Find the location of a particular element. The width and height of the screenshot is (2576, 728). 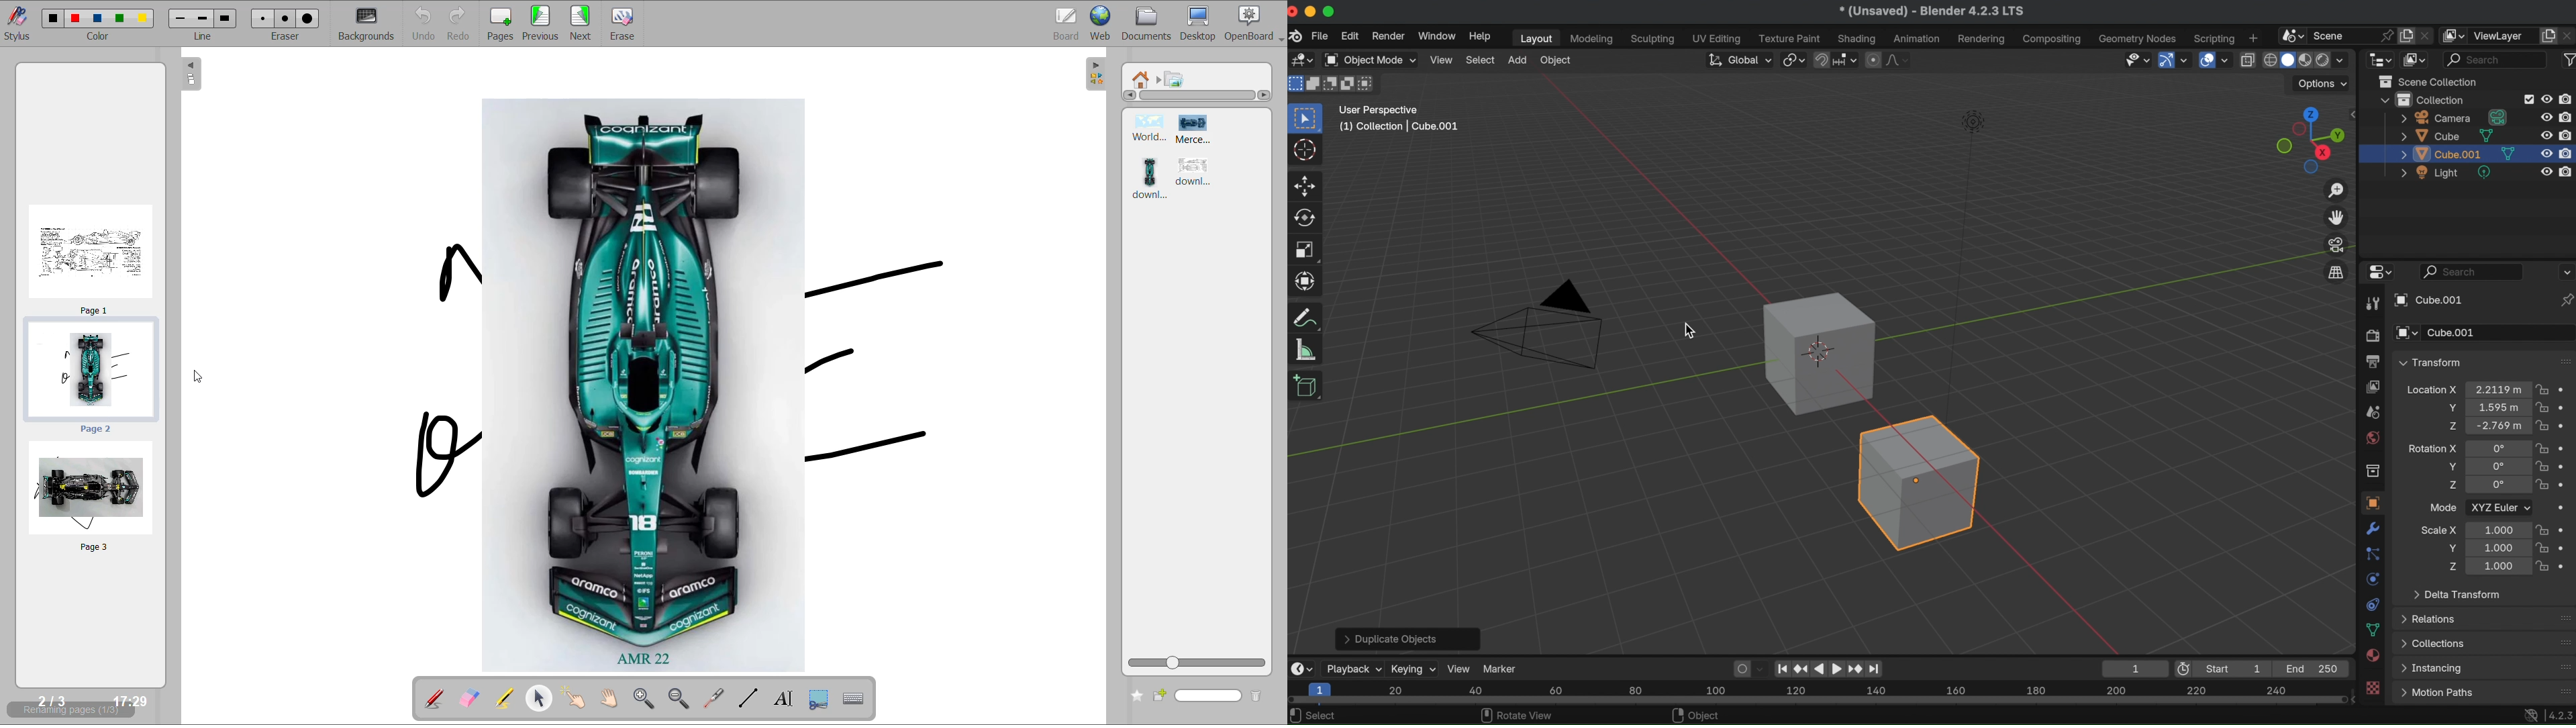

show gizmo is located at coordinates (2165, 61).